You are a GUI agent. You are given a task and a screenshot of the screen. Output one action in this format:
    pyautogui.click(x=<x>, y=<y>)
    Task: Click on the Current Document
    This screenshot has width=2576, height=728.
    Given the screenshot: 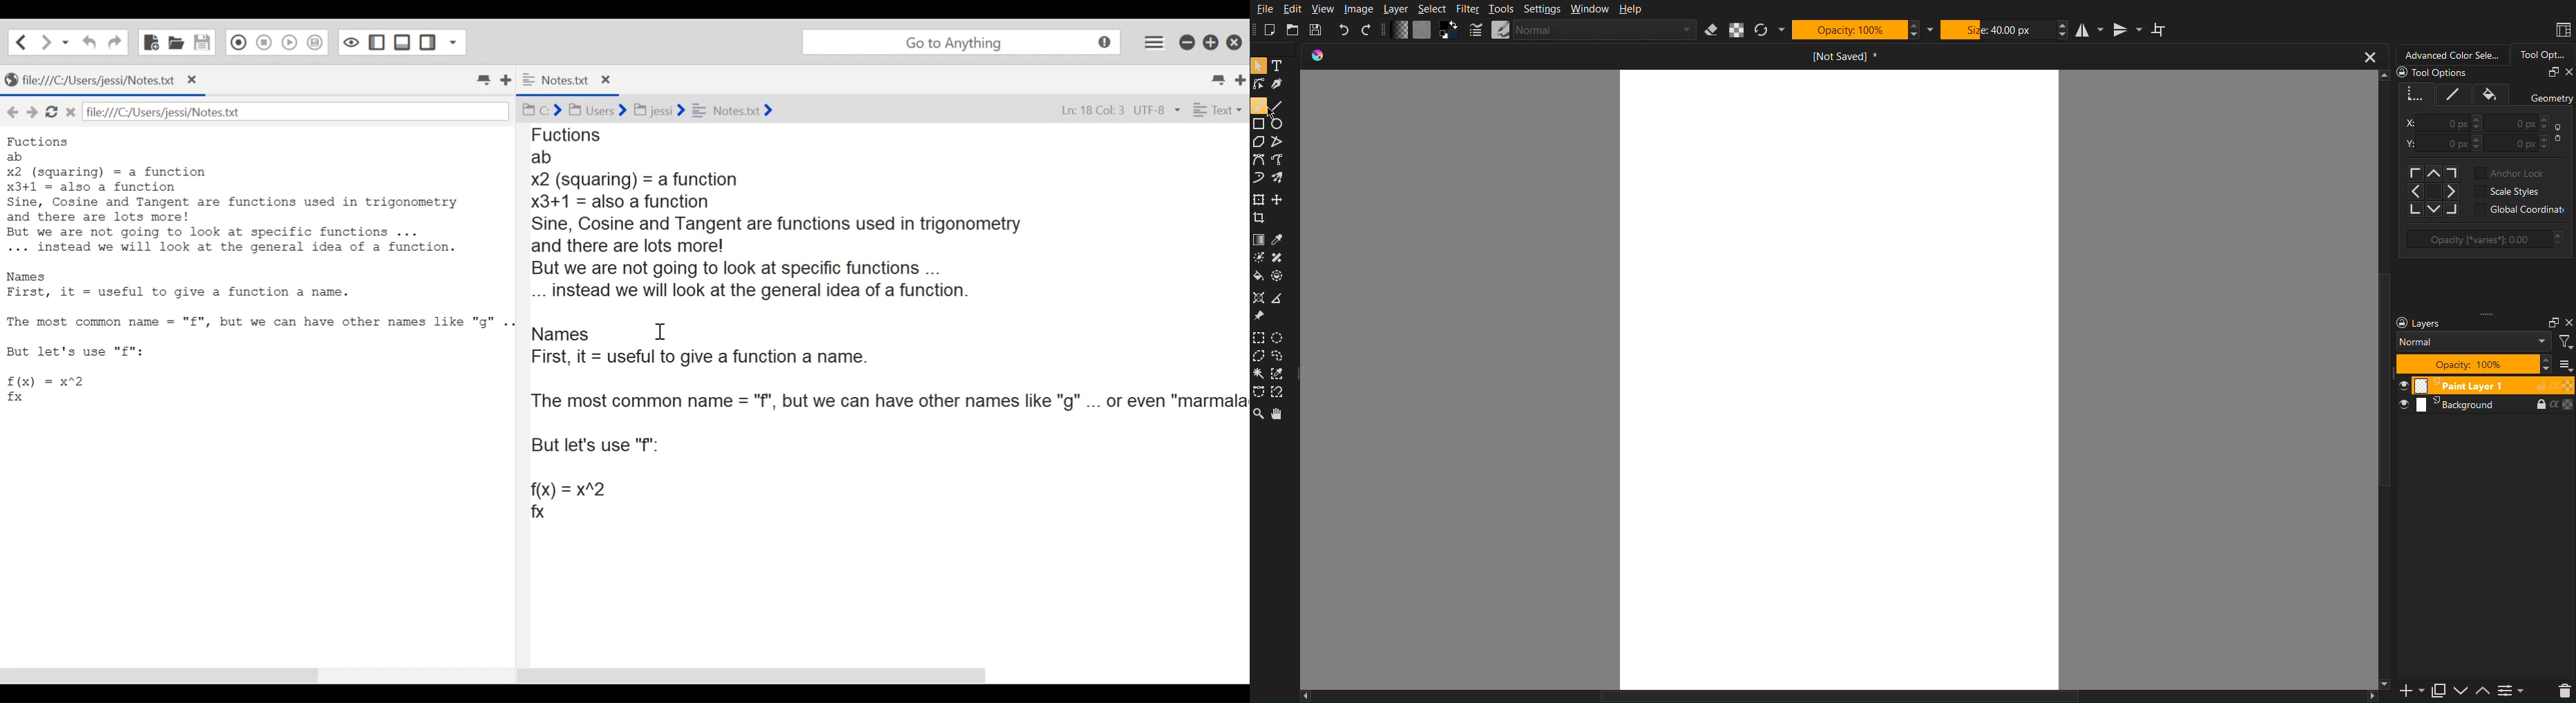 What is the action you would take?
    pyautogui.click(x=1844, y=56)
    